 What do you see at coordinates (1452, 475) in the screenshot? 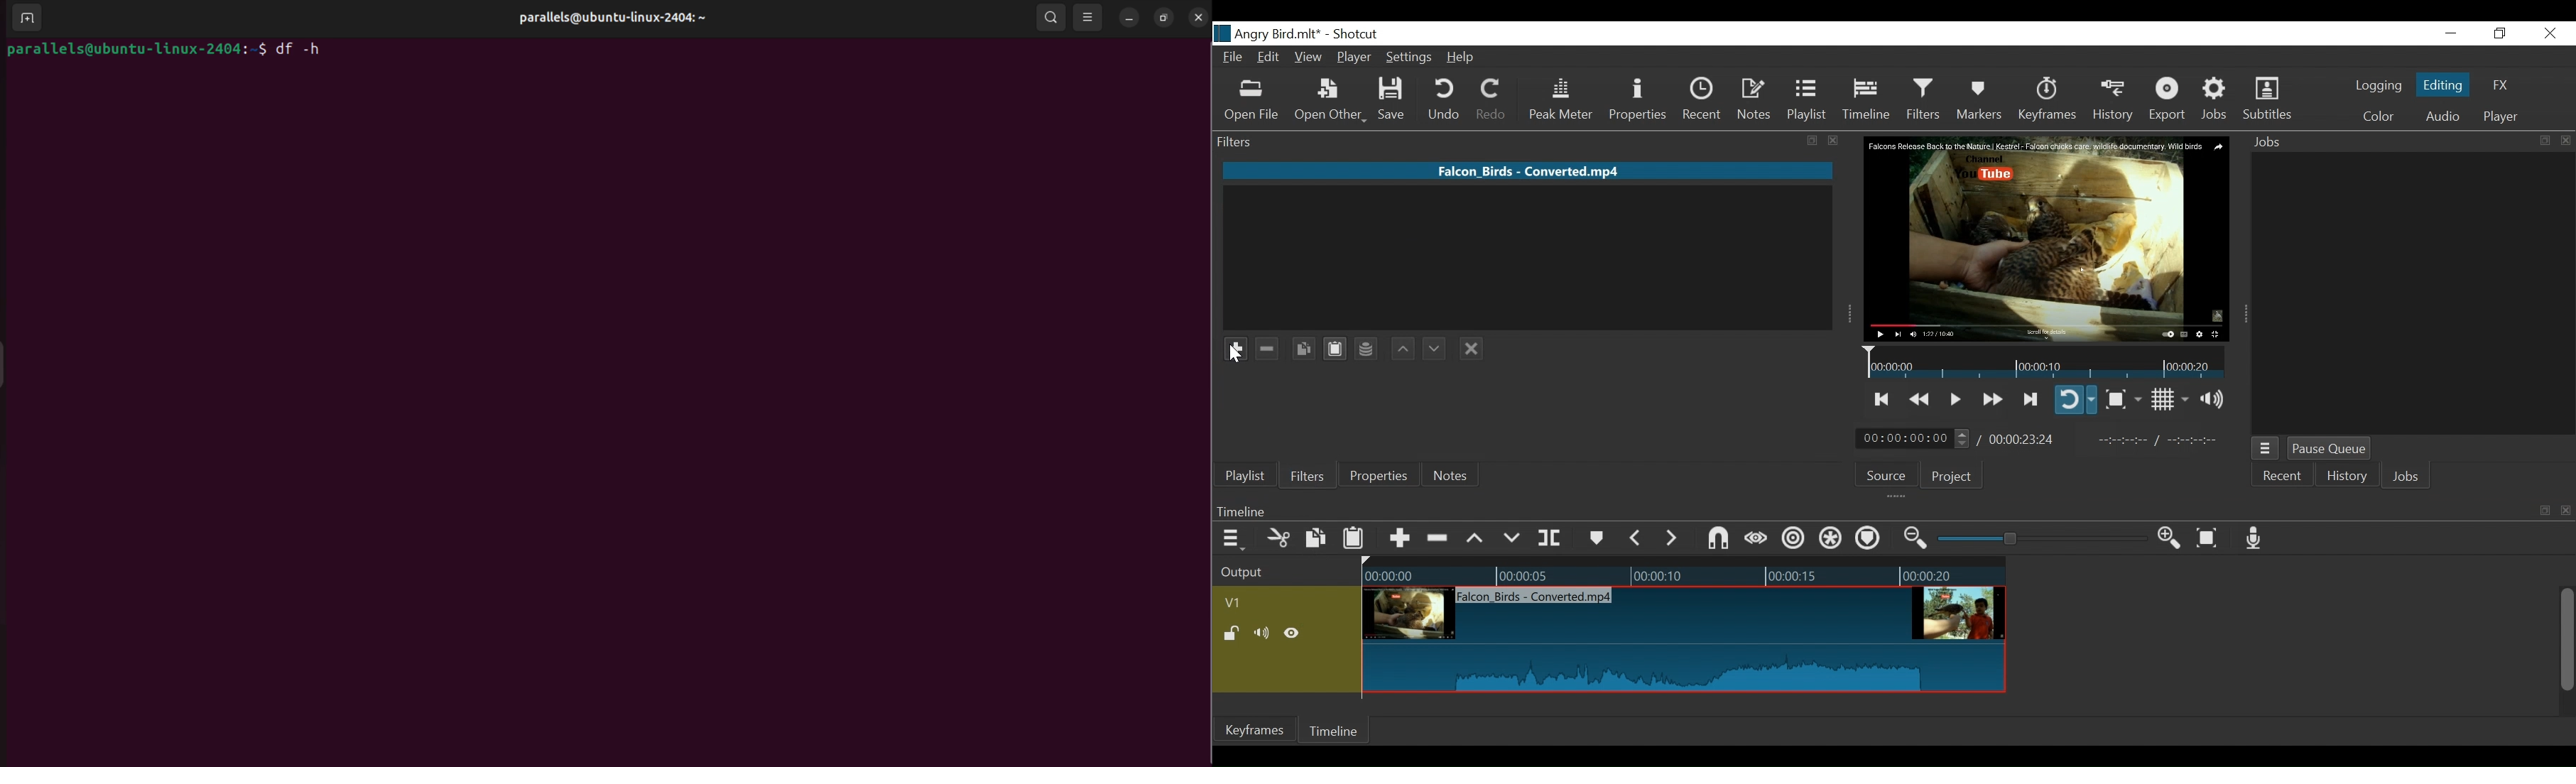
I see `Notes` at bounding box center [1452, 475].